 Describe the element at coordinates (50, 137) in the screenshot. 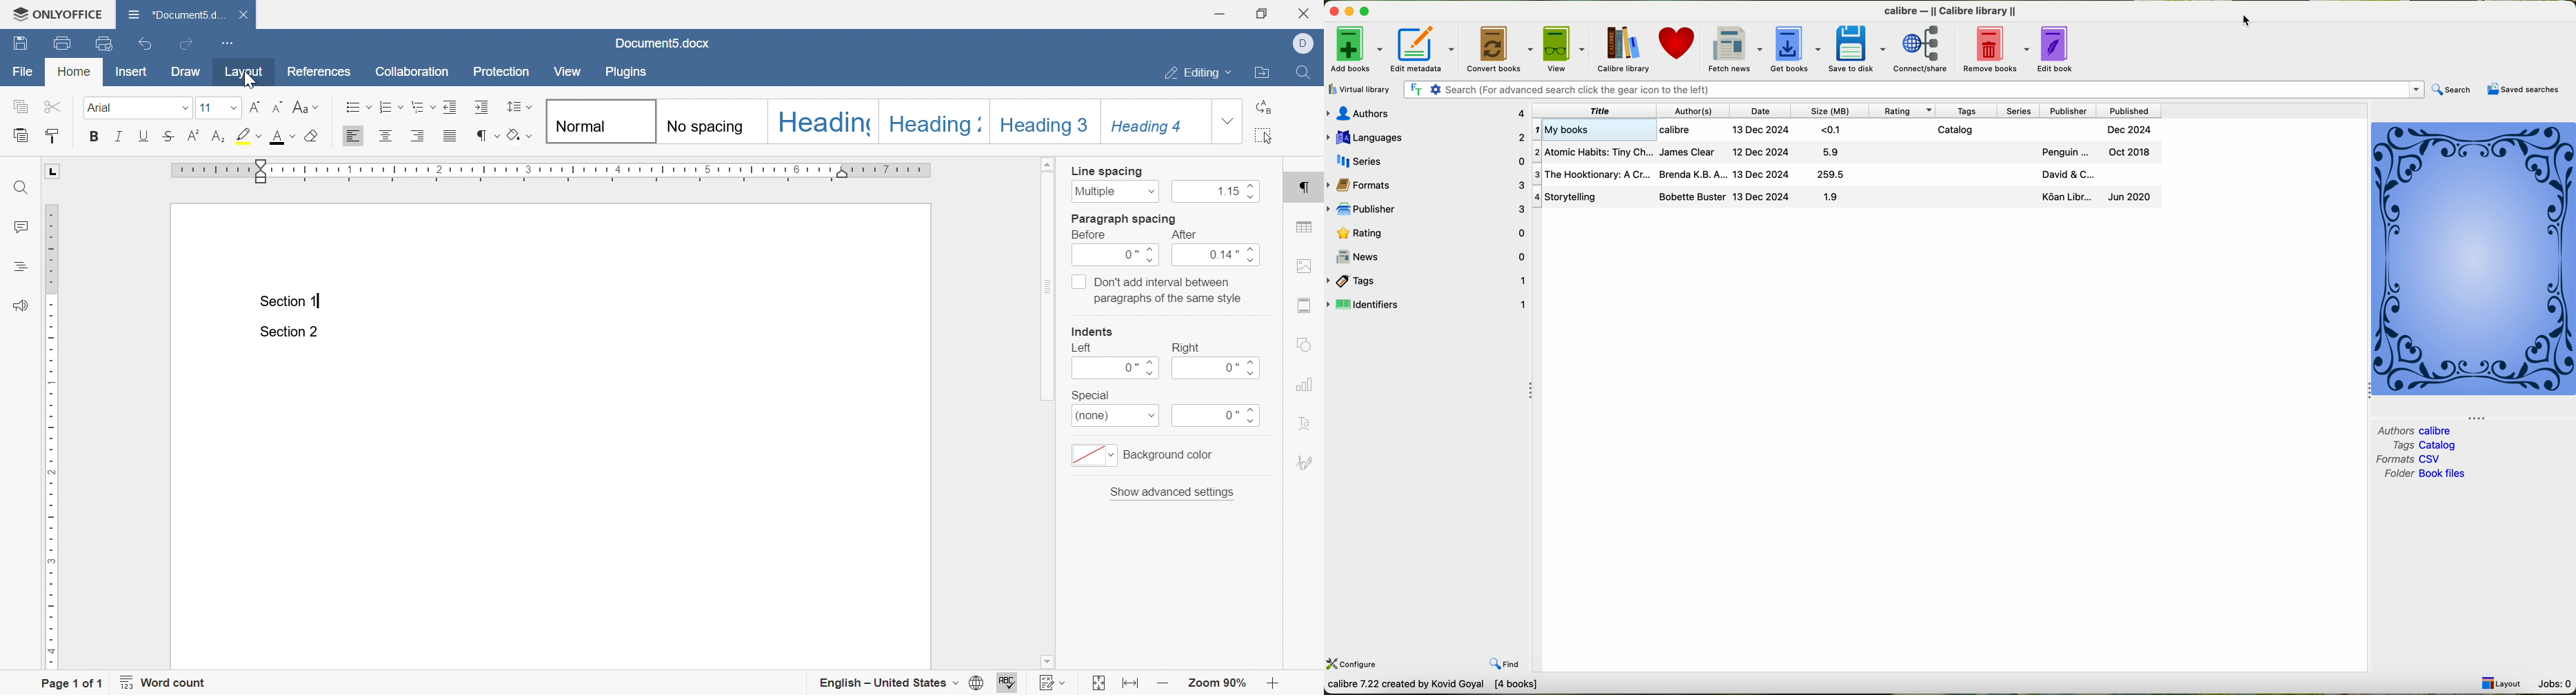

I see `copy style` at that location.